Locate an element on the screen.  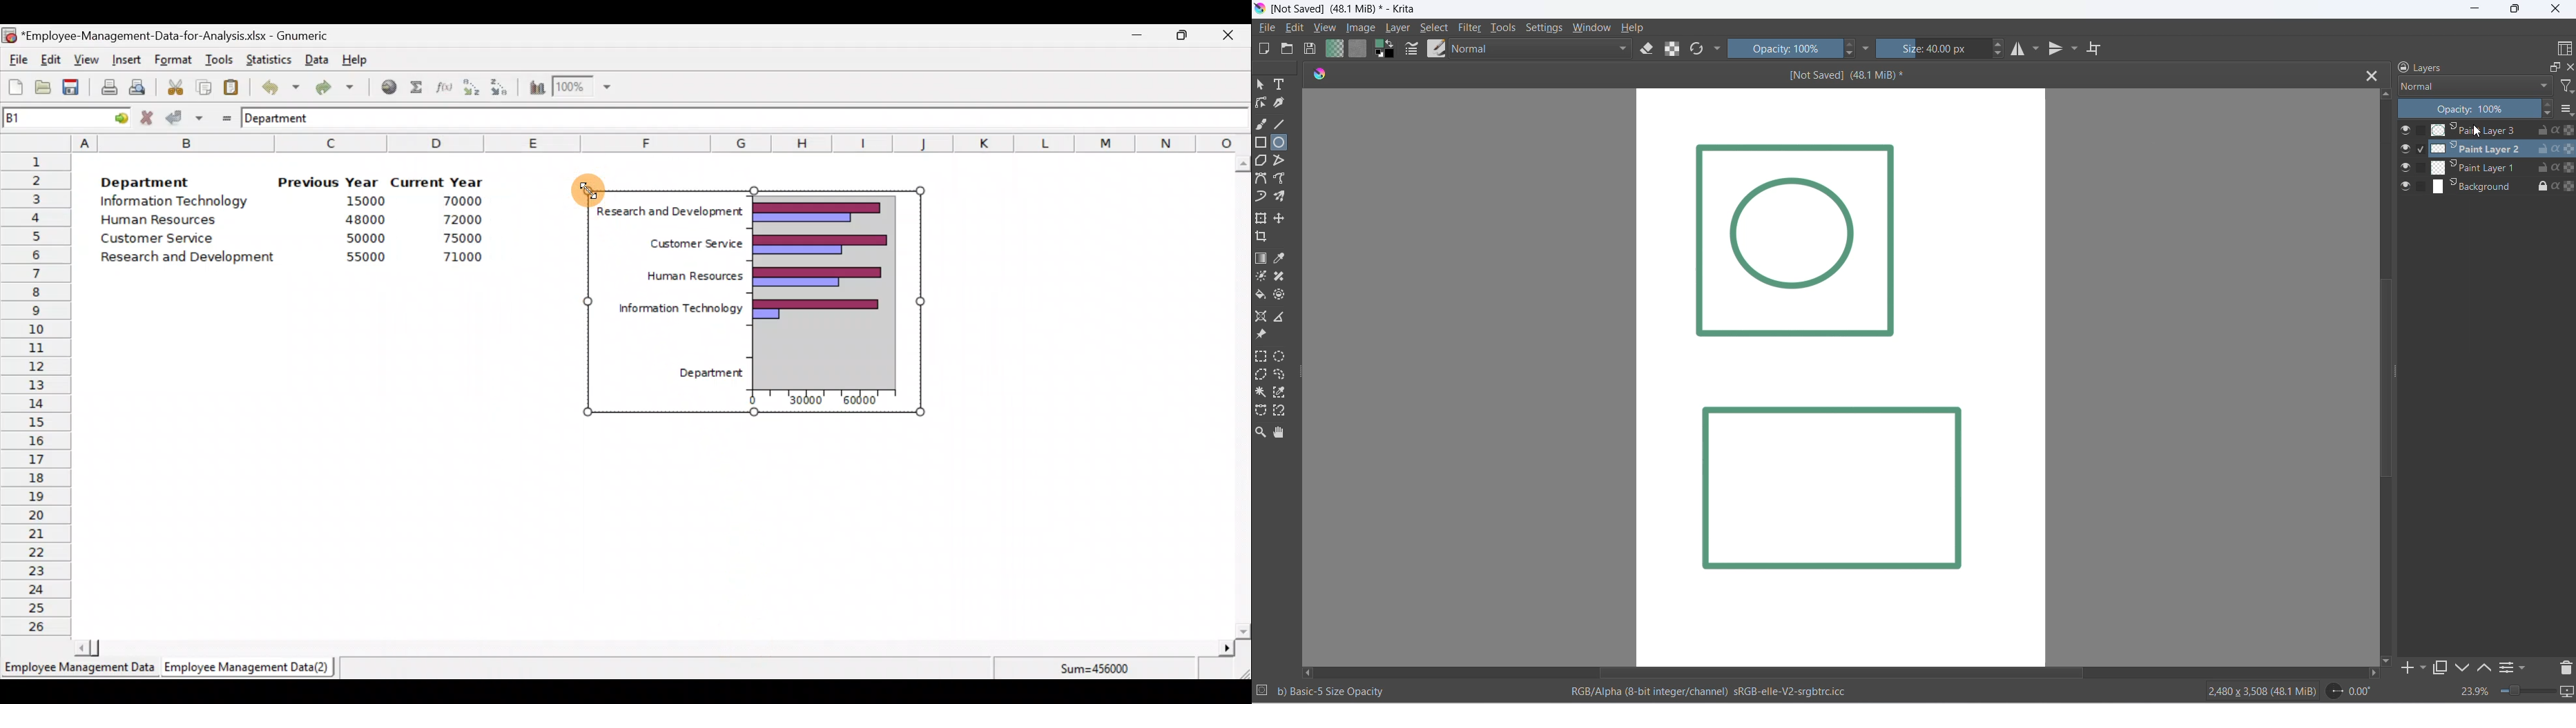
paint layer 1 is located at coordinates (2474, 148).